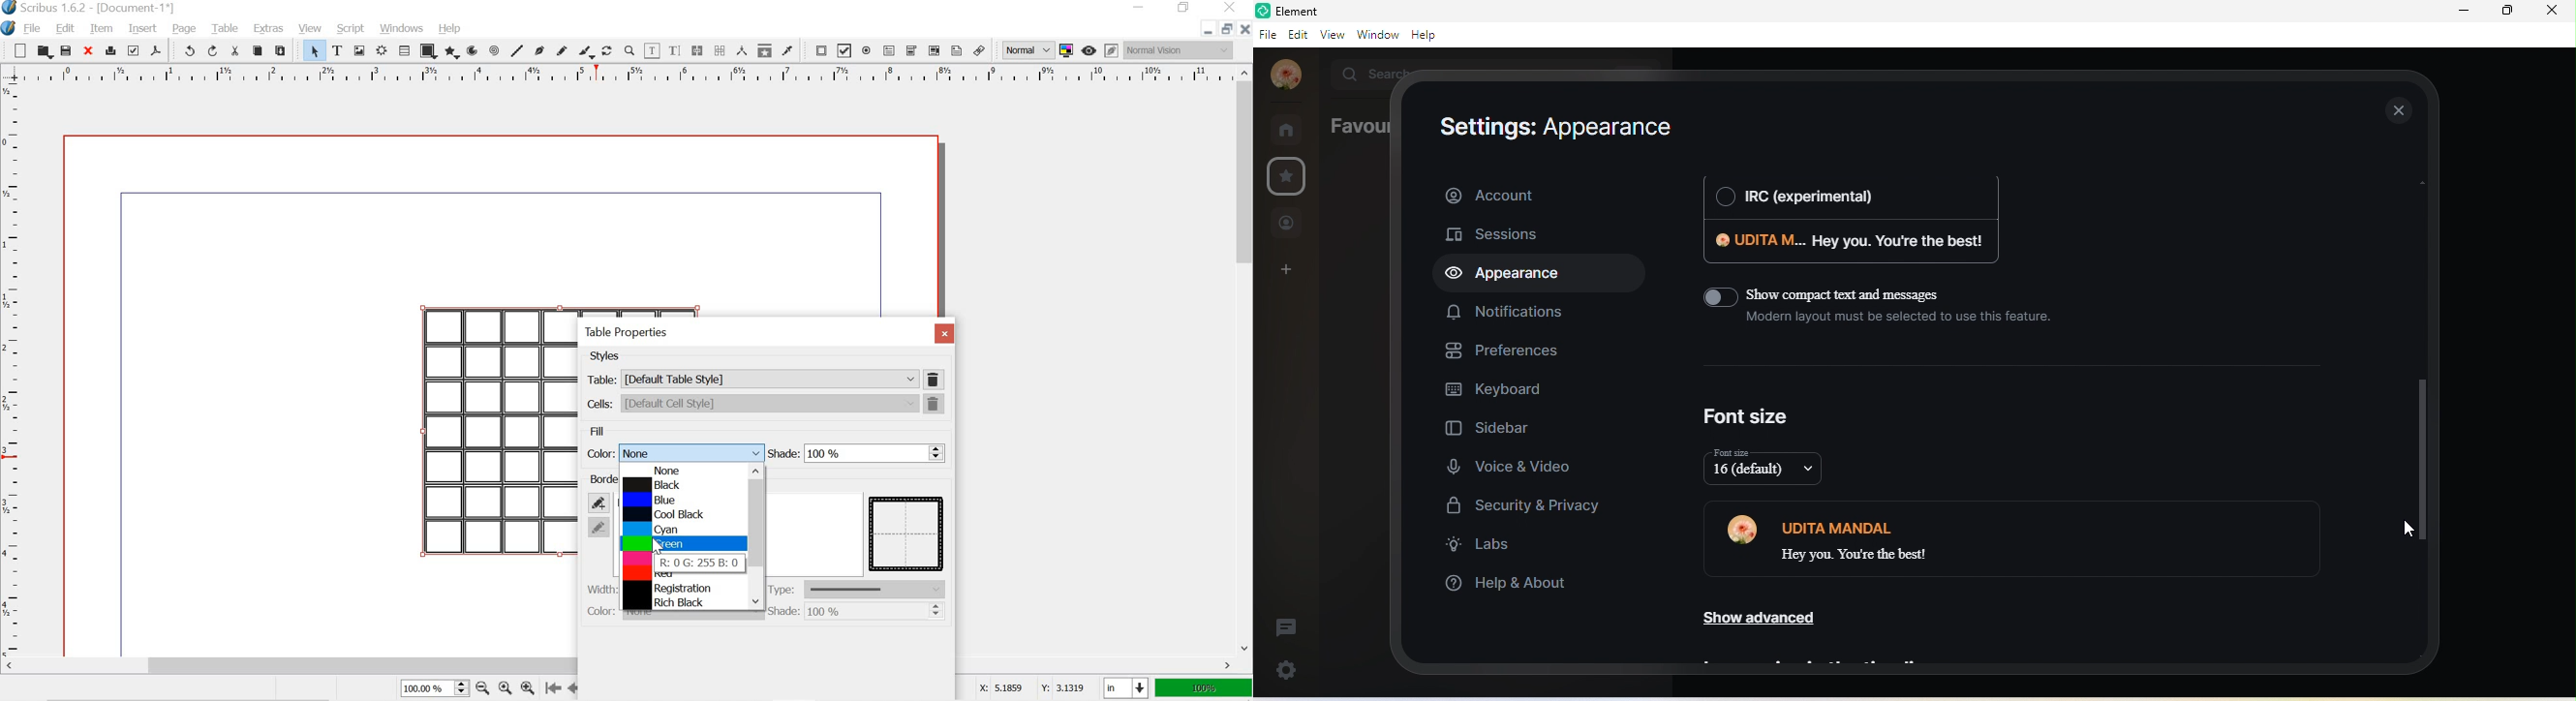 The width and height of the screenshot is (2576, 728). What do you see at coordinates (606, 356) in the screenshot?
I see `styles` at bounding box center [606, 356].